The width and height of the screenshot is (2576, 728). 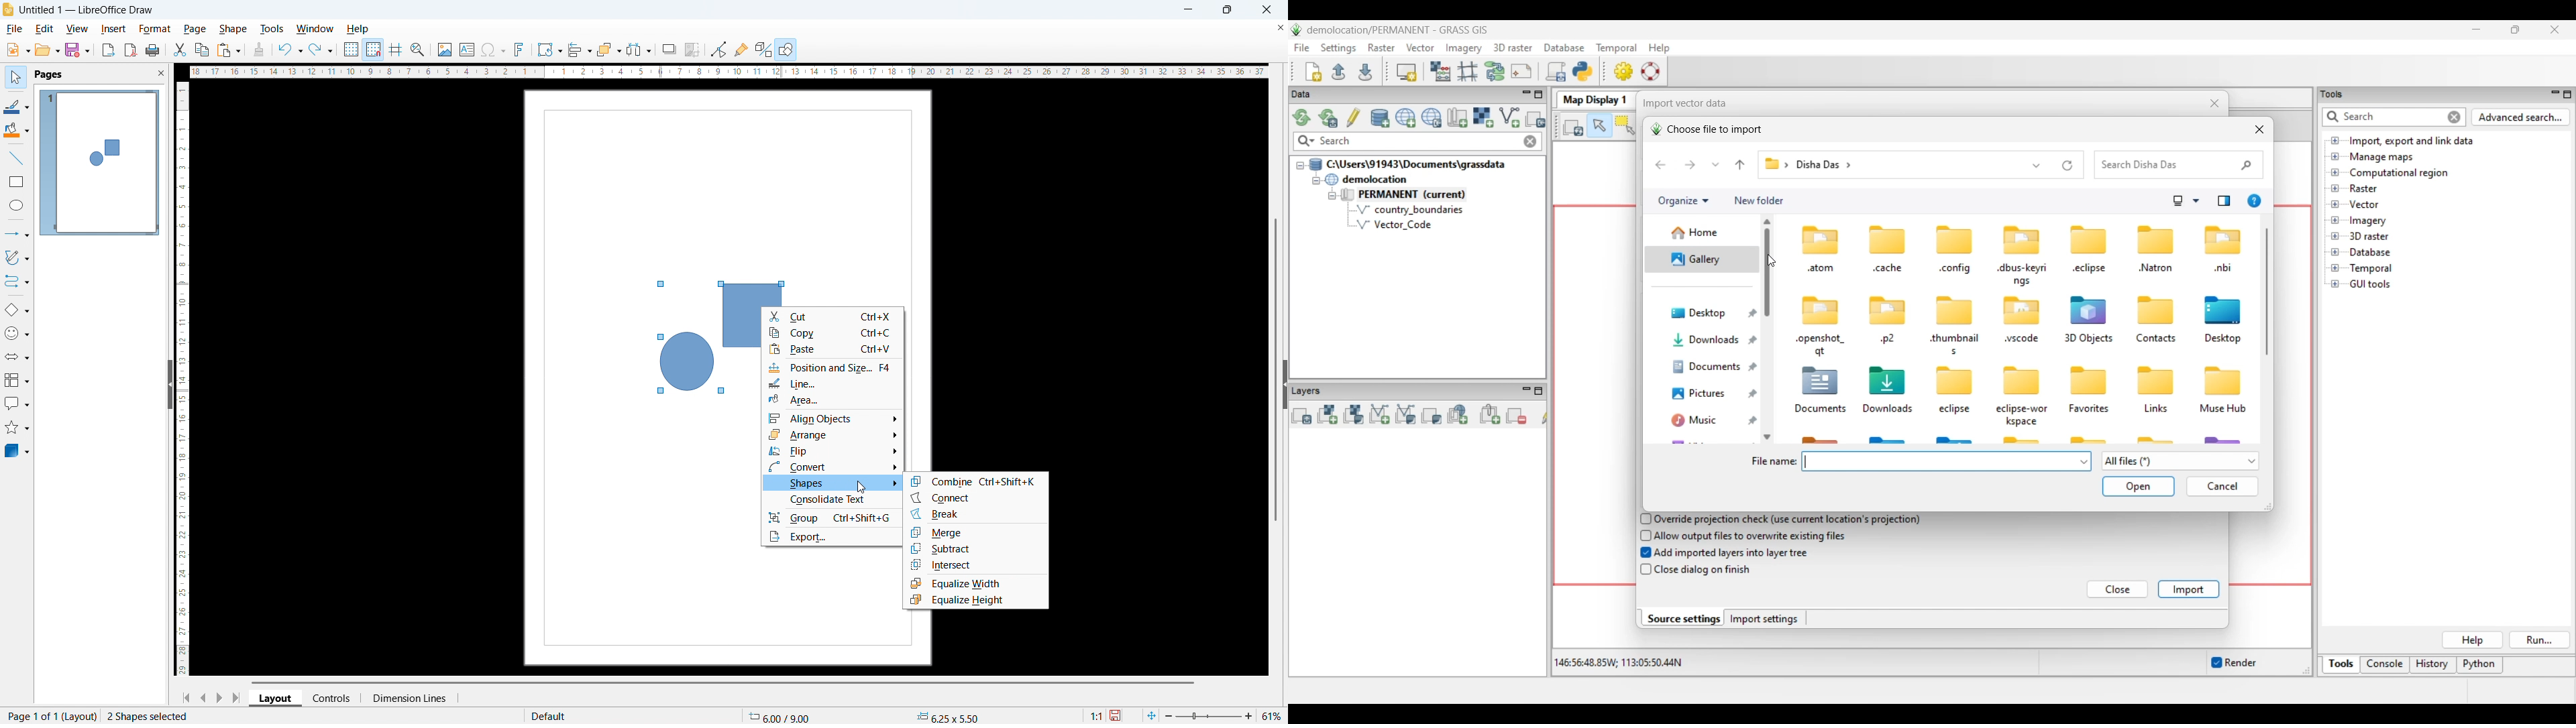 What do you see at coordinates (419, 50) in the screenshot?
I see `zoom` at bounding box center [419, 50].